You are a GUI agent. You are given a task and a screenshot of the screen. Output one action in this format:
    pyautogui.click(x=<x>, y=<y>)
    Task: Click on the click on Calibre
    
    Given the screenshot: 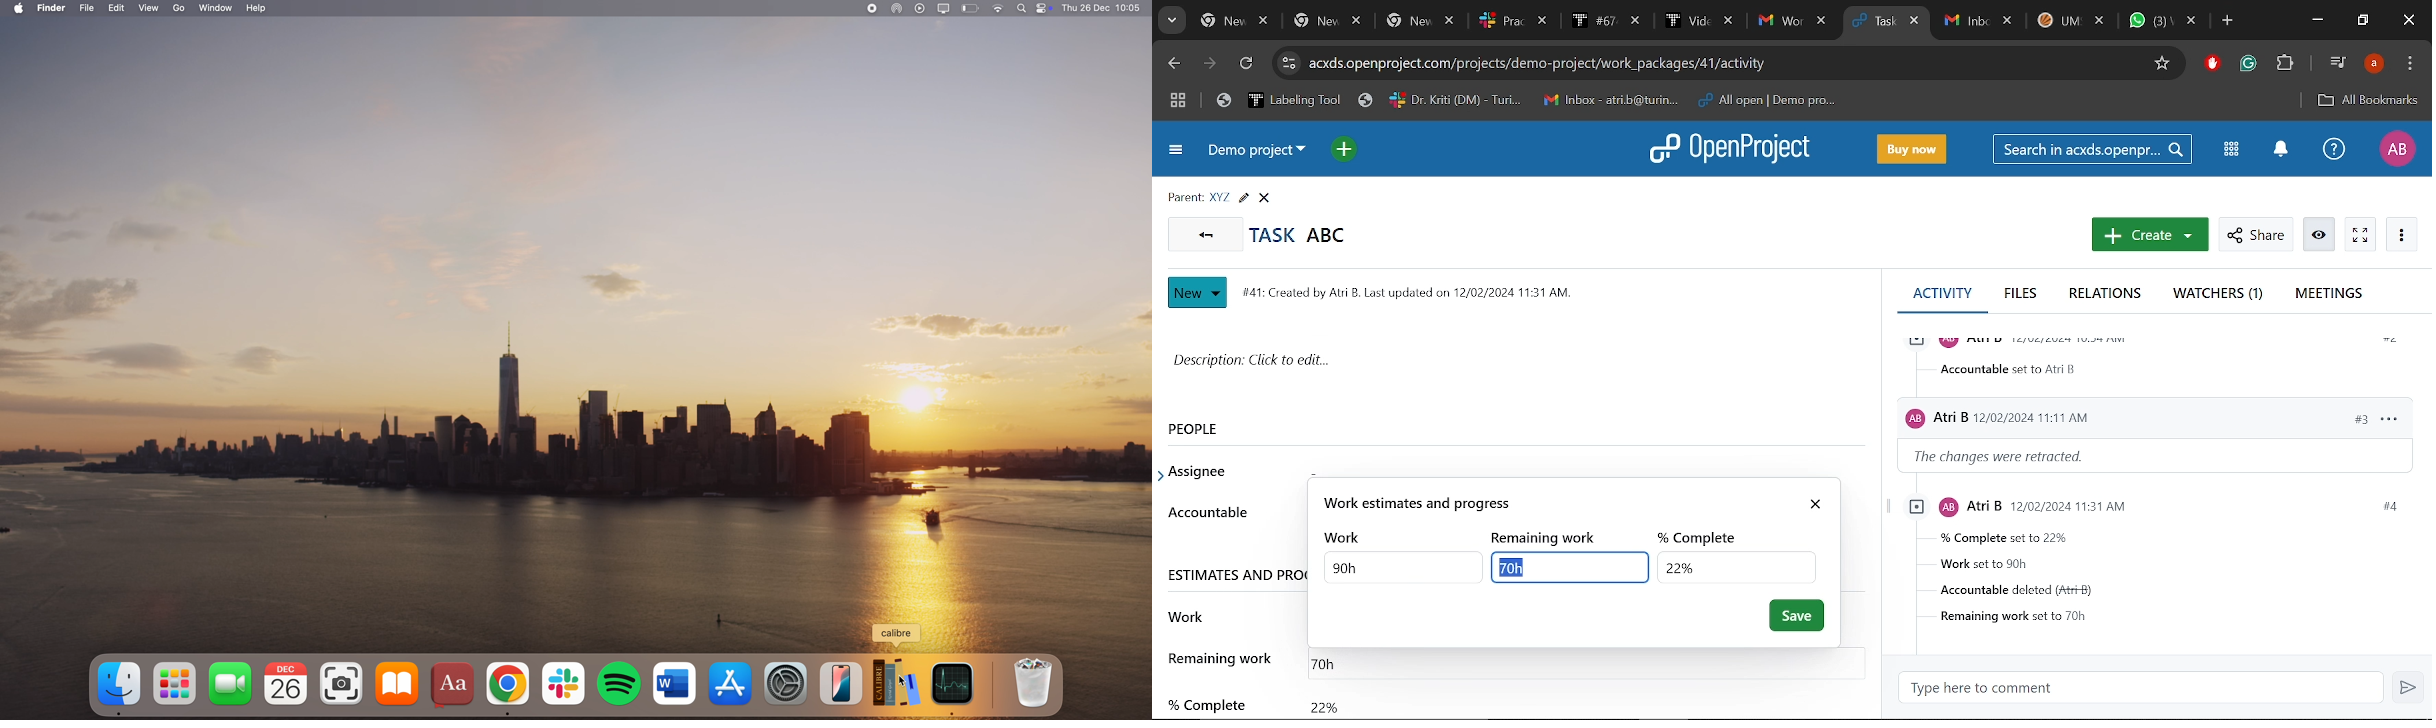 What is the action you would take?
    pyautogui.click(x=897, y=683)
    